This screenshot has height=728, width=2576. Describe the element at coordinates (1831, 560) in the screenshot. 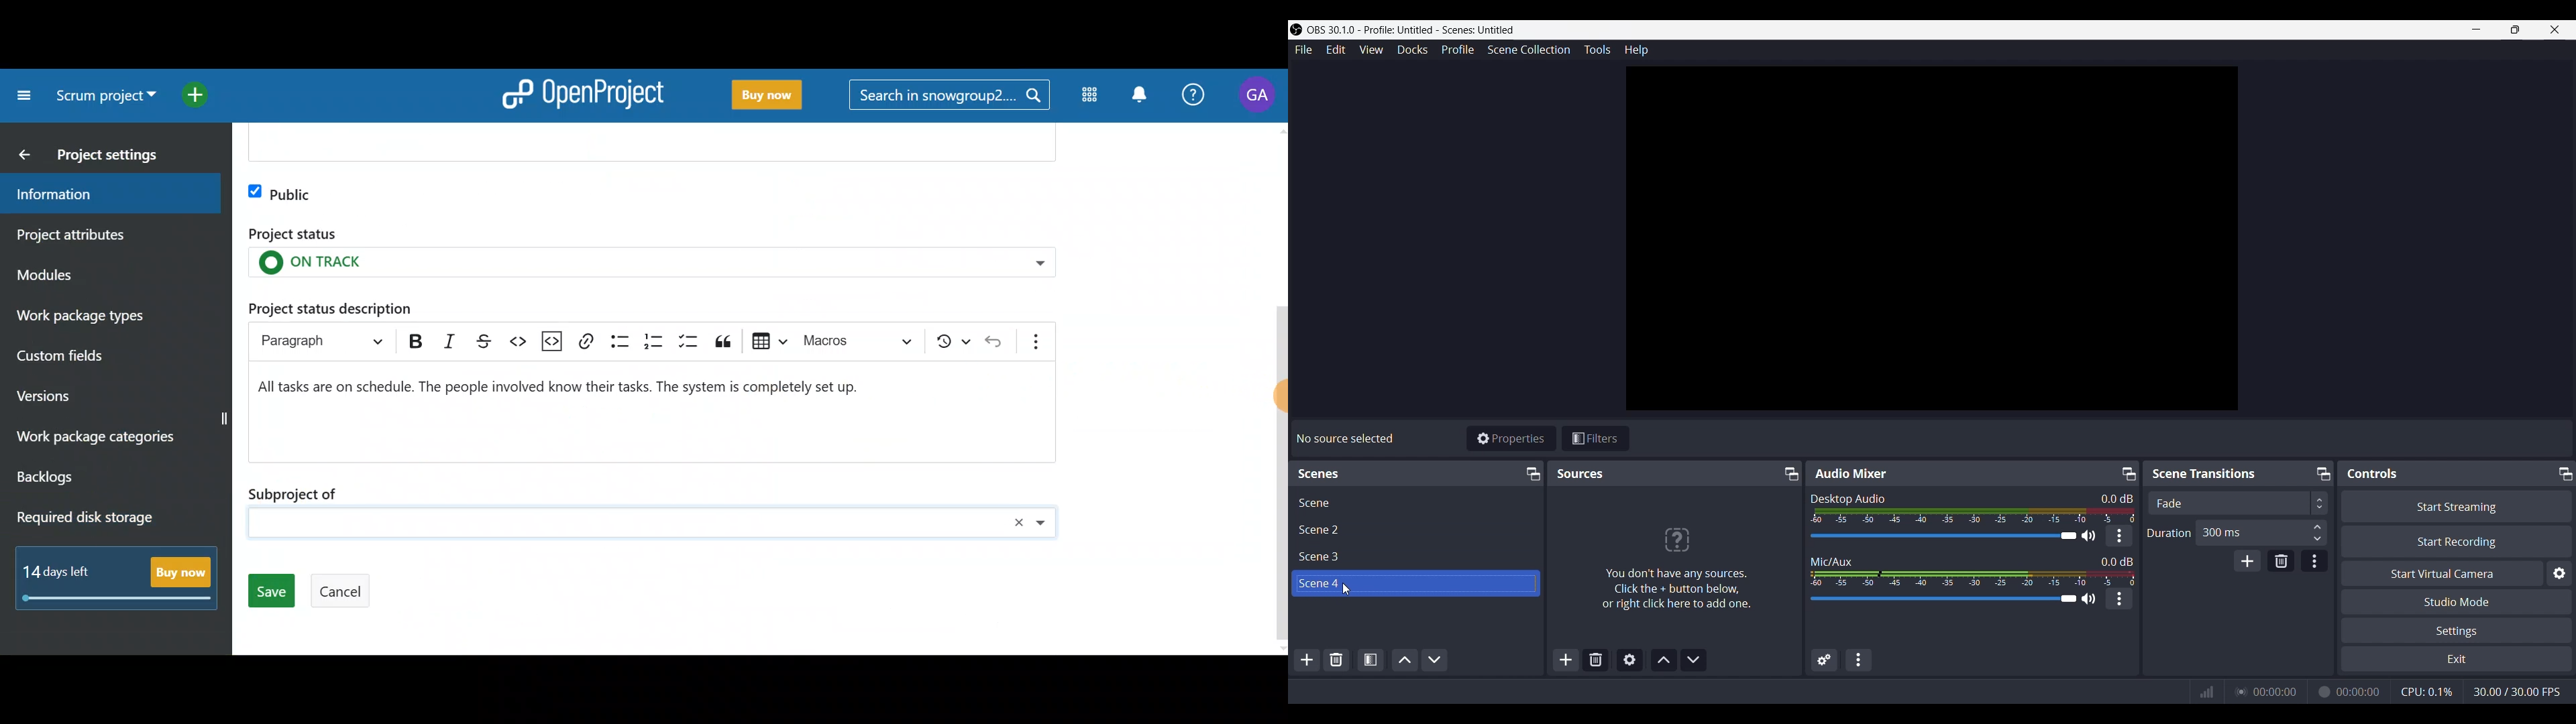

I see `Mic/Aux` at that location.